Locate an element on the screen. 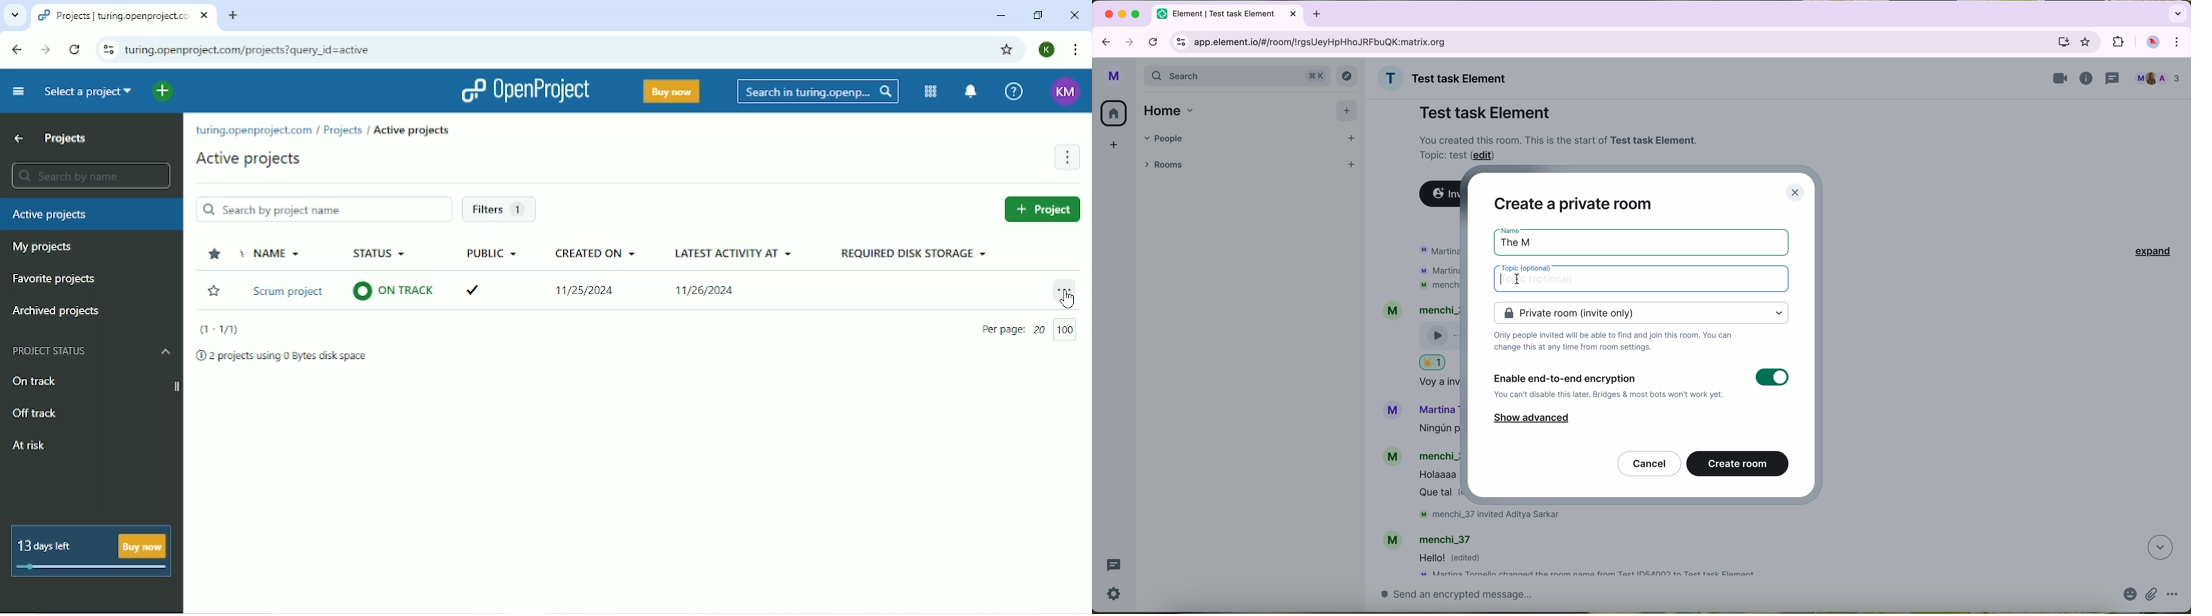 This screenshot has width=2212, height=616. expand is located at coordinates (2148, 251).